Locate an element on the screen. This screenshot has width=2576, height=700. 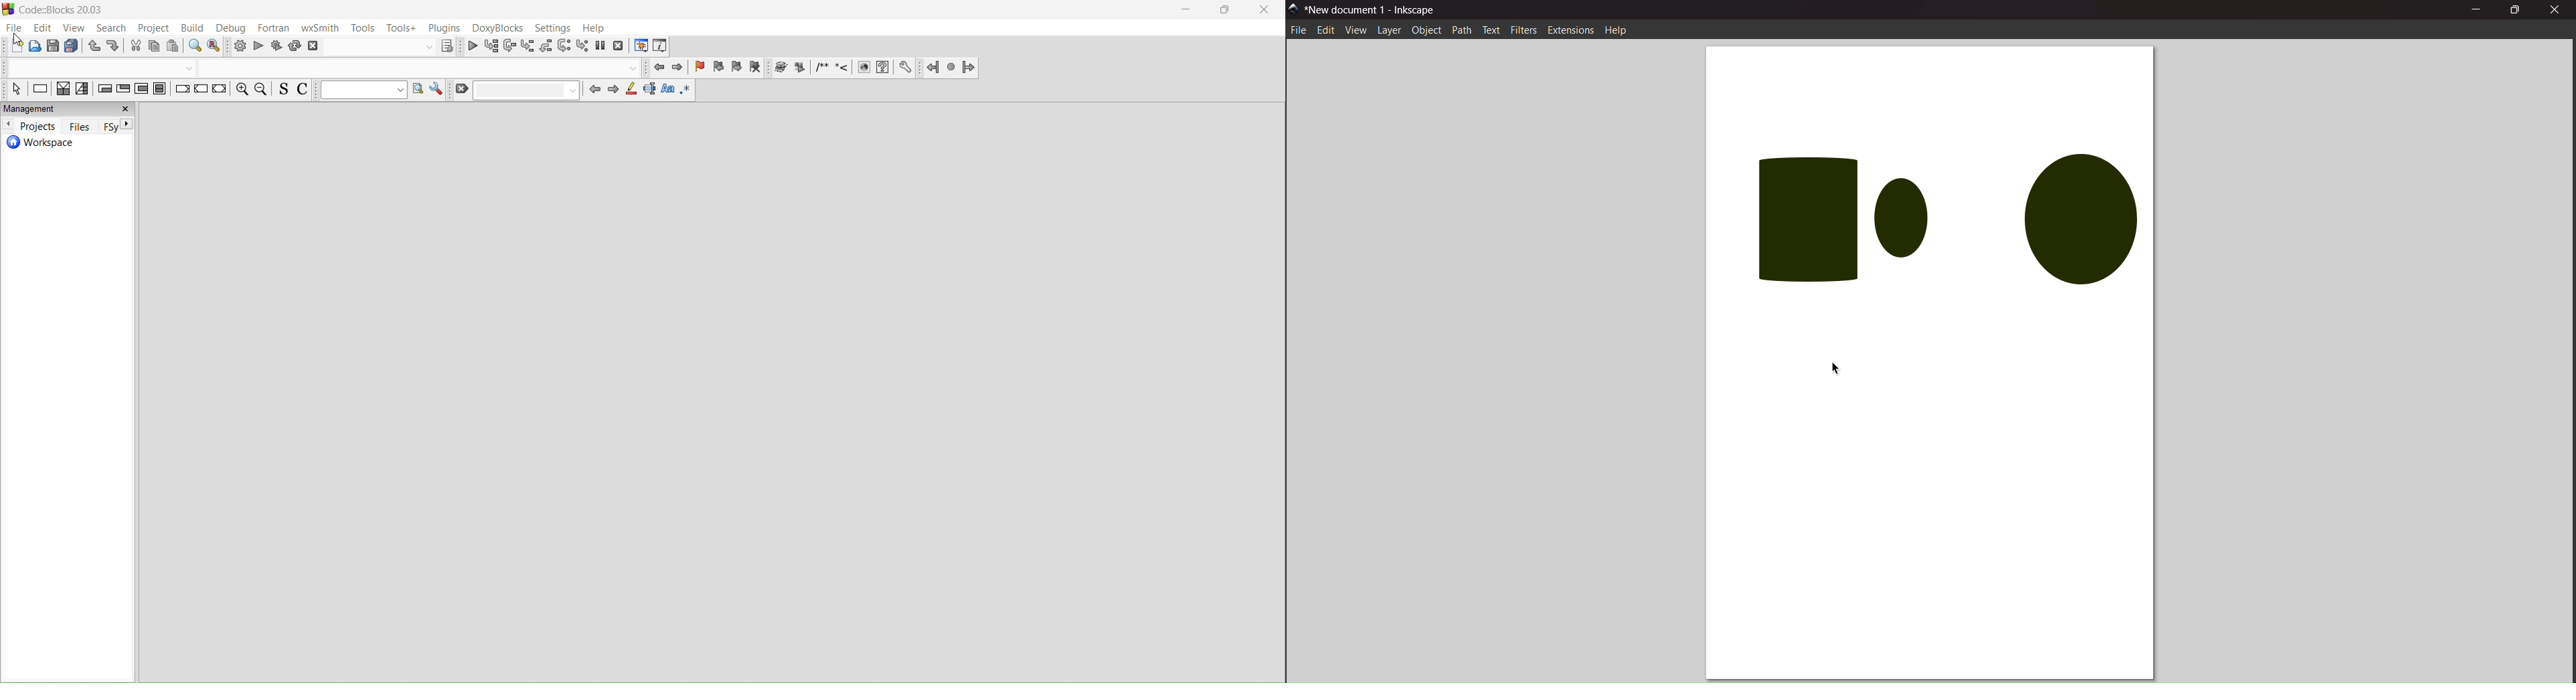
file is located at coordinates (13, 28).